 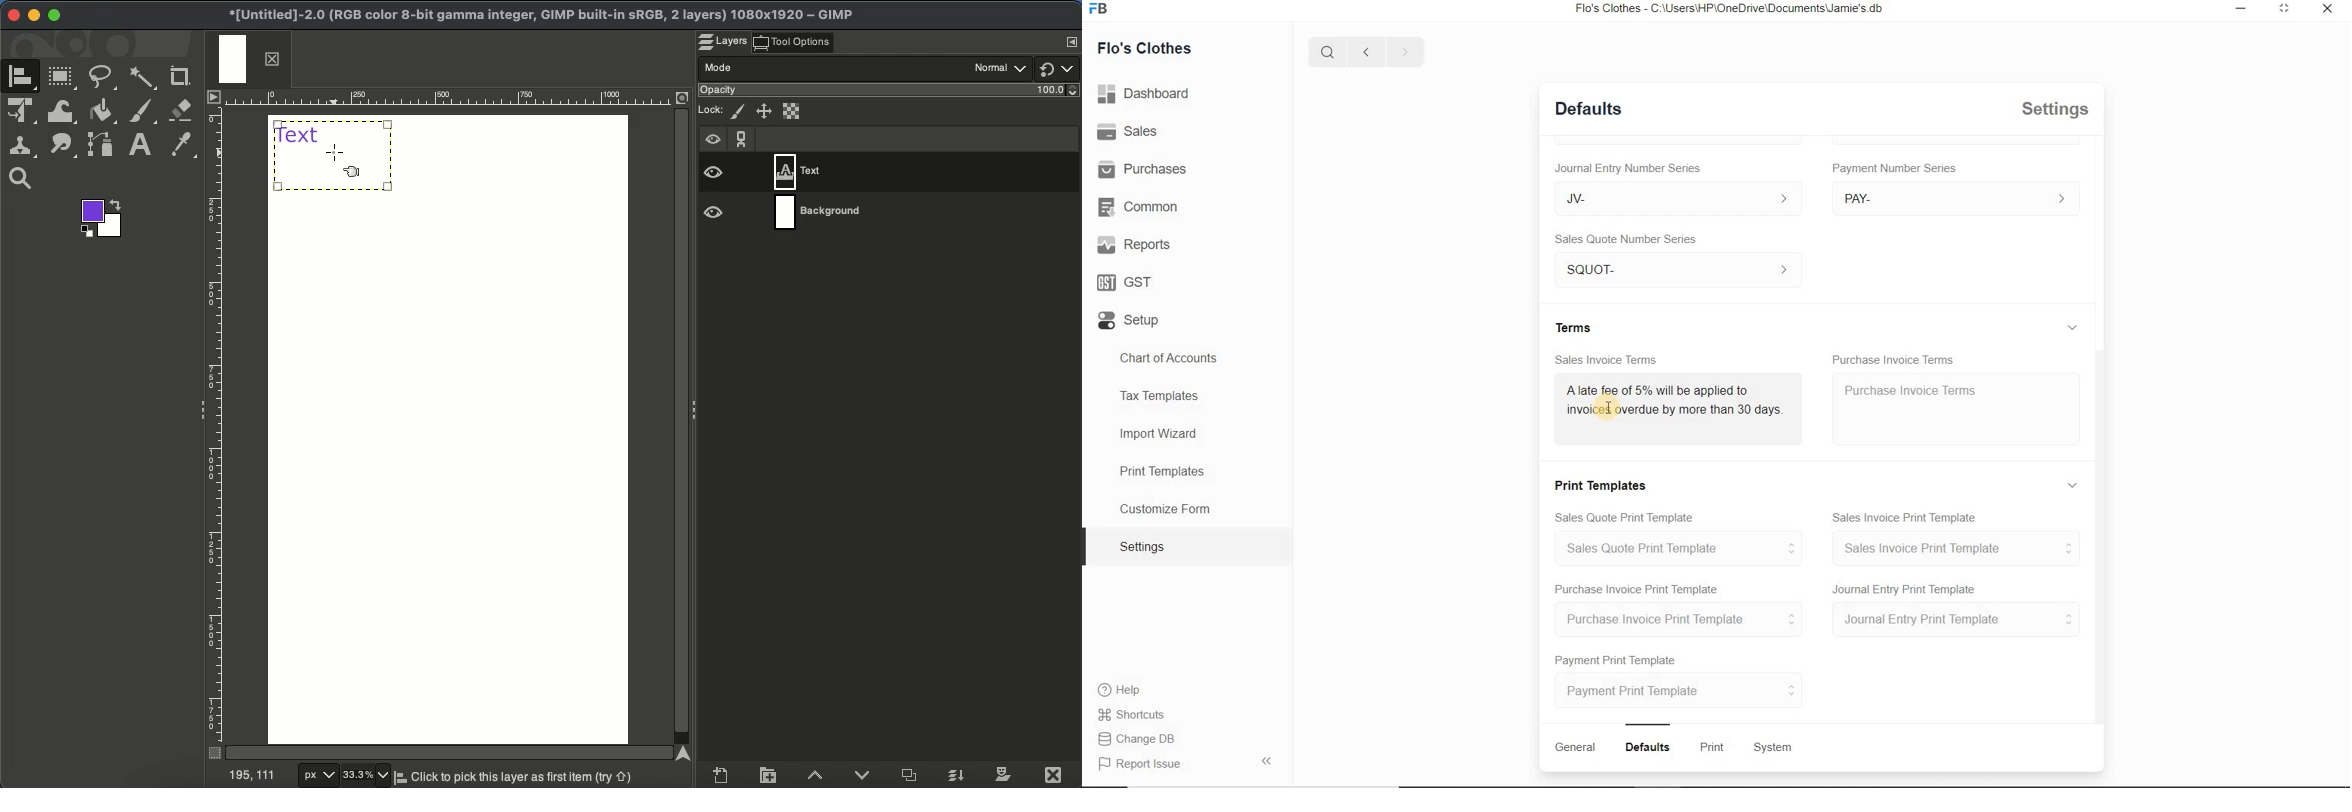 I want to click on Terms, so click(x=1576, y=326).